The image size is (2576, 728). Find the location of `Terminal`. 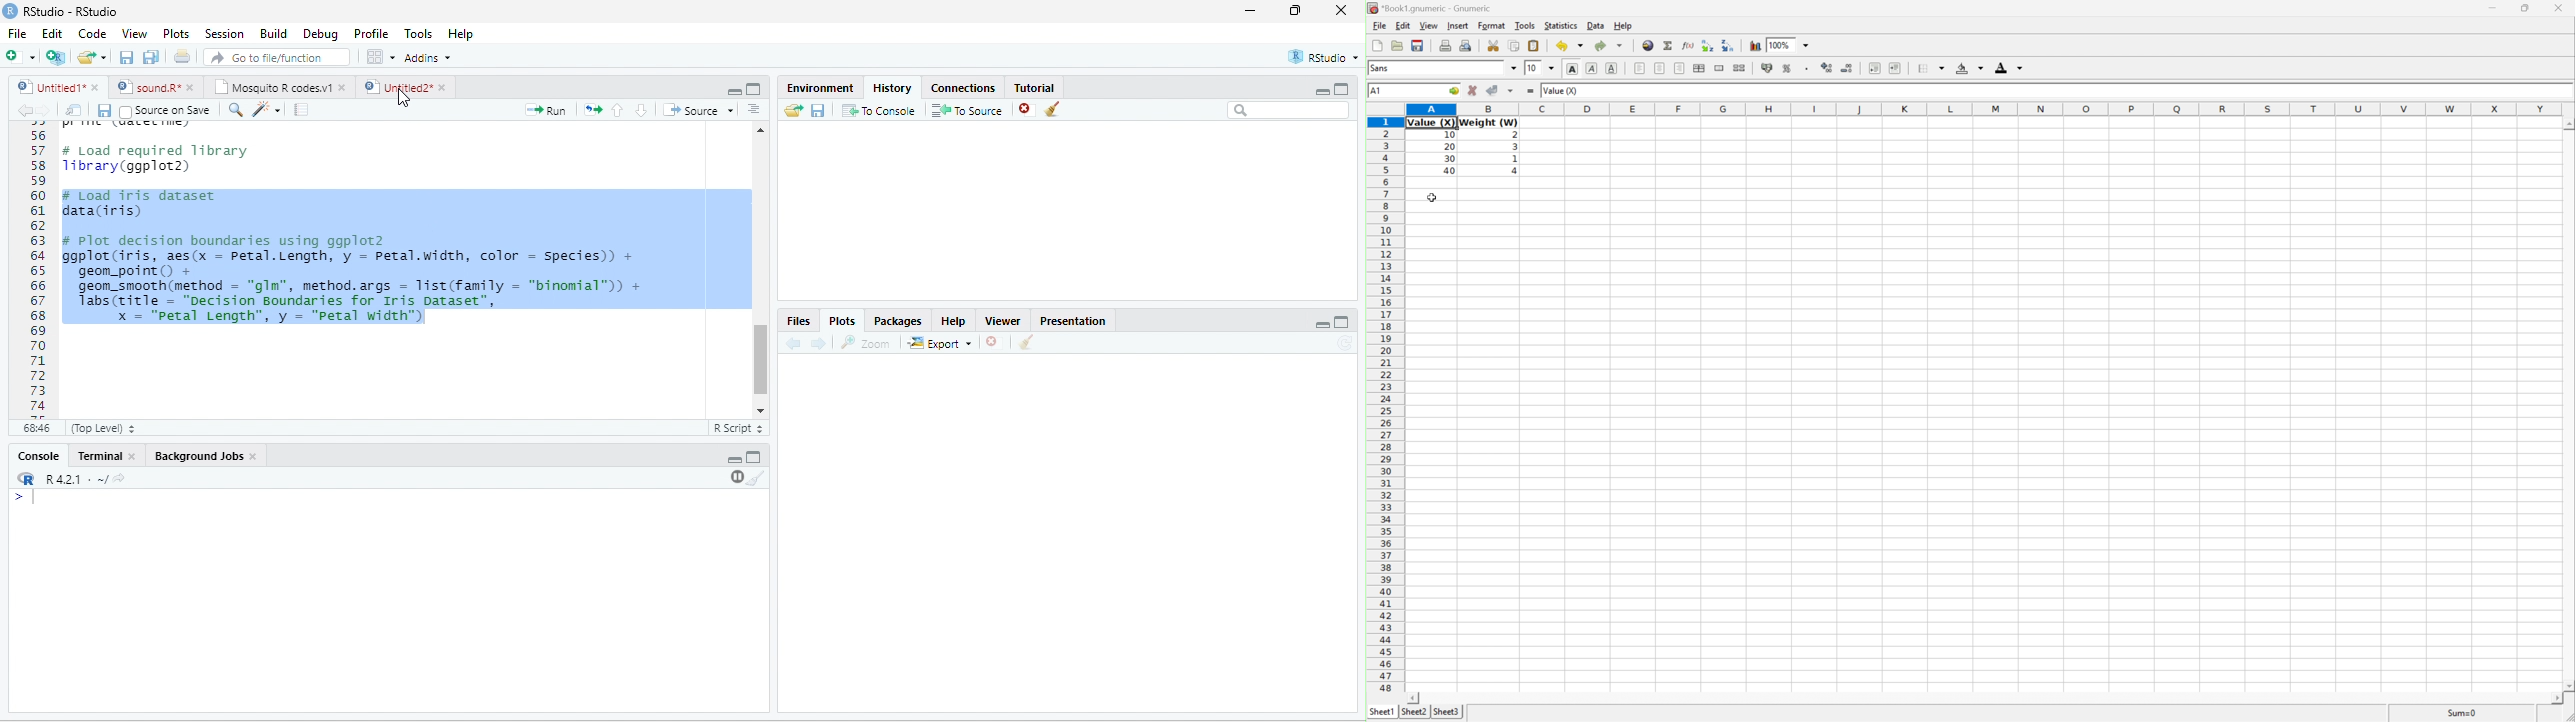

Terminal is located at coordinates (97, 455).